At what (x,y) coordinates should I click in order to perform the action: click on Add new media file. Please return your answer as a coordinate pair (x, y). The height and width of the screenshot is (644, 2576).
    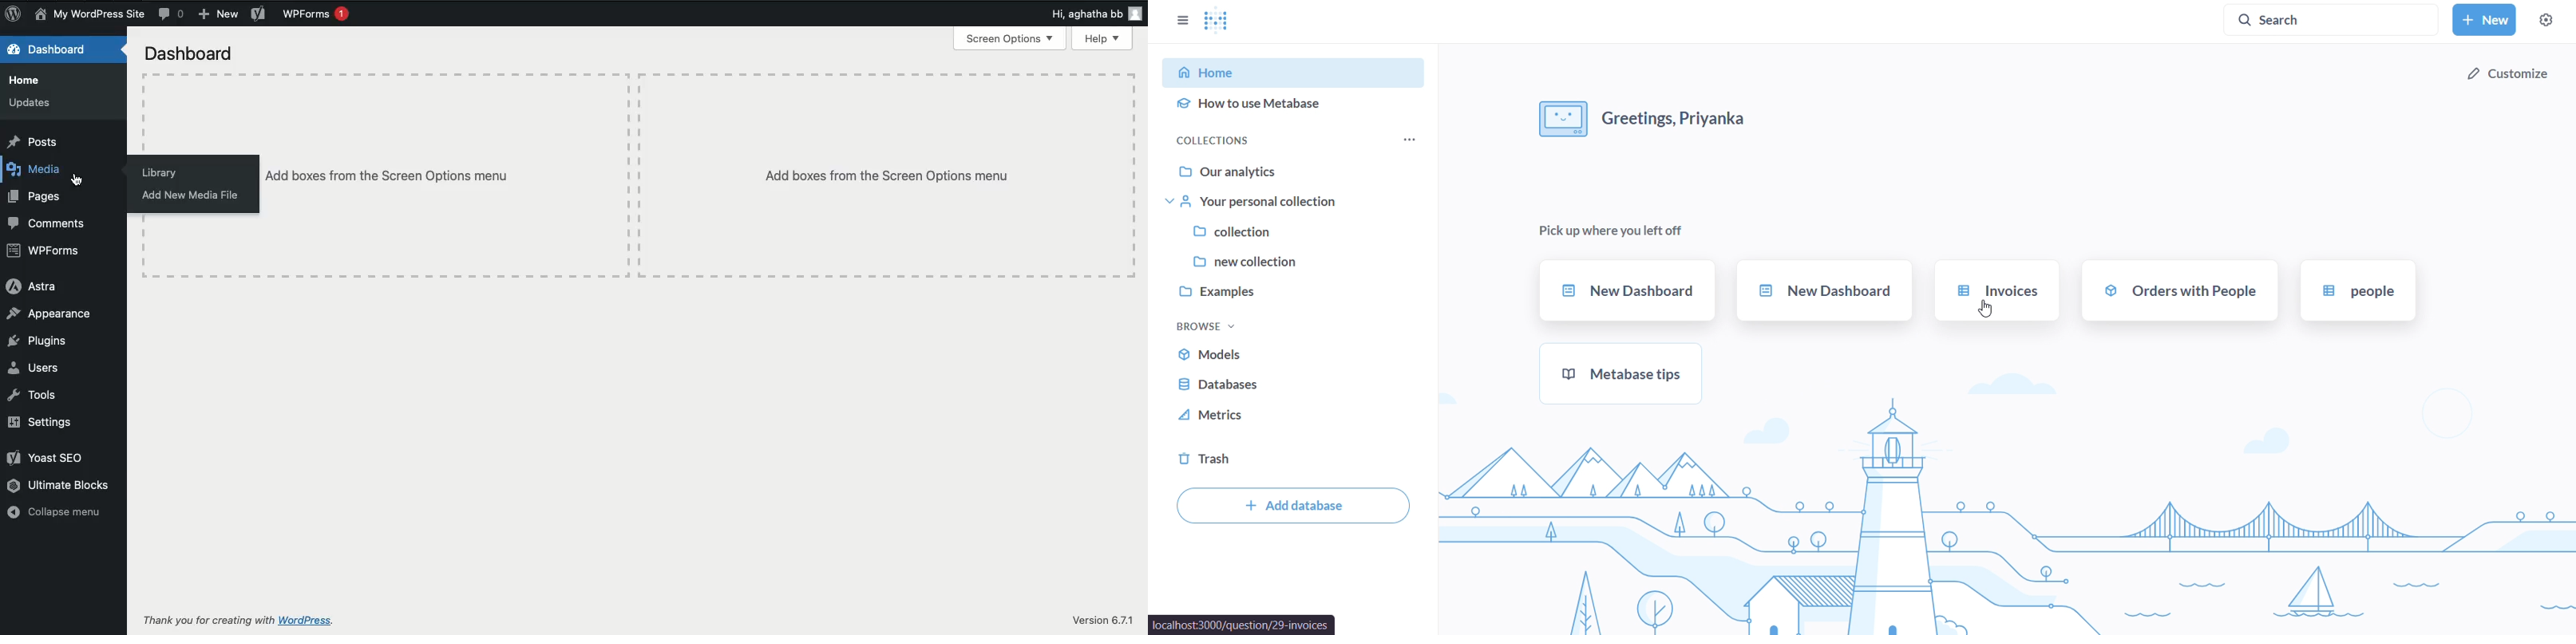
    Looking at the image, I should click on (192, 196).